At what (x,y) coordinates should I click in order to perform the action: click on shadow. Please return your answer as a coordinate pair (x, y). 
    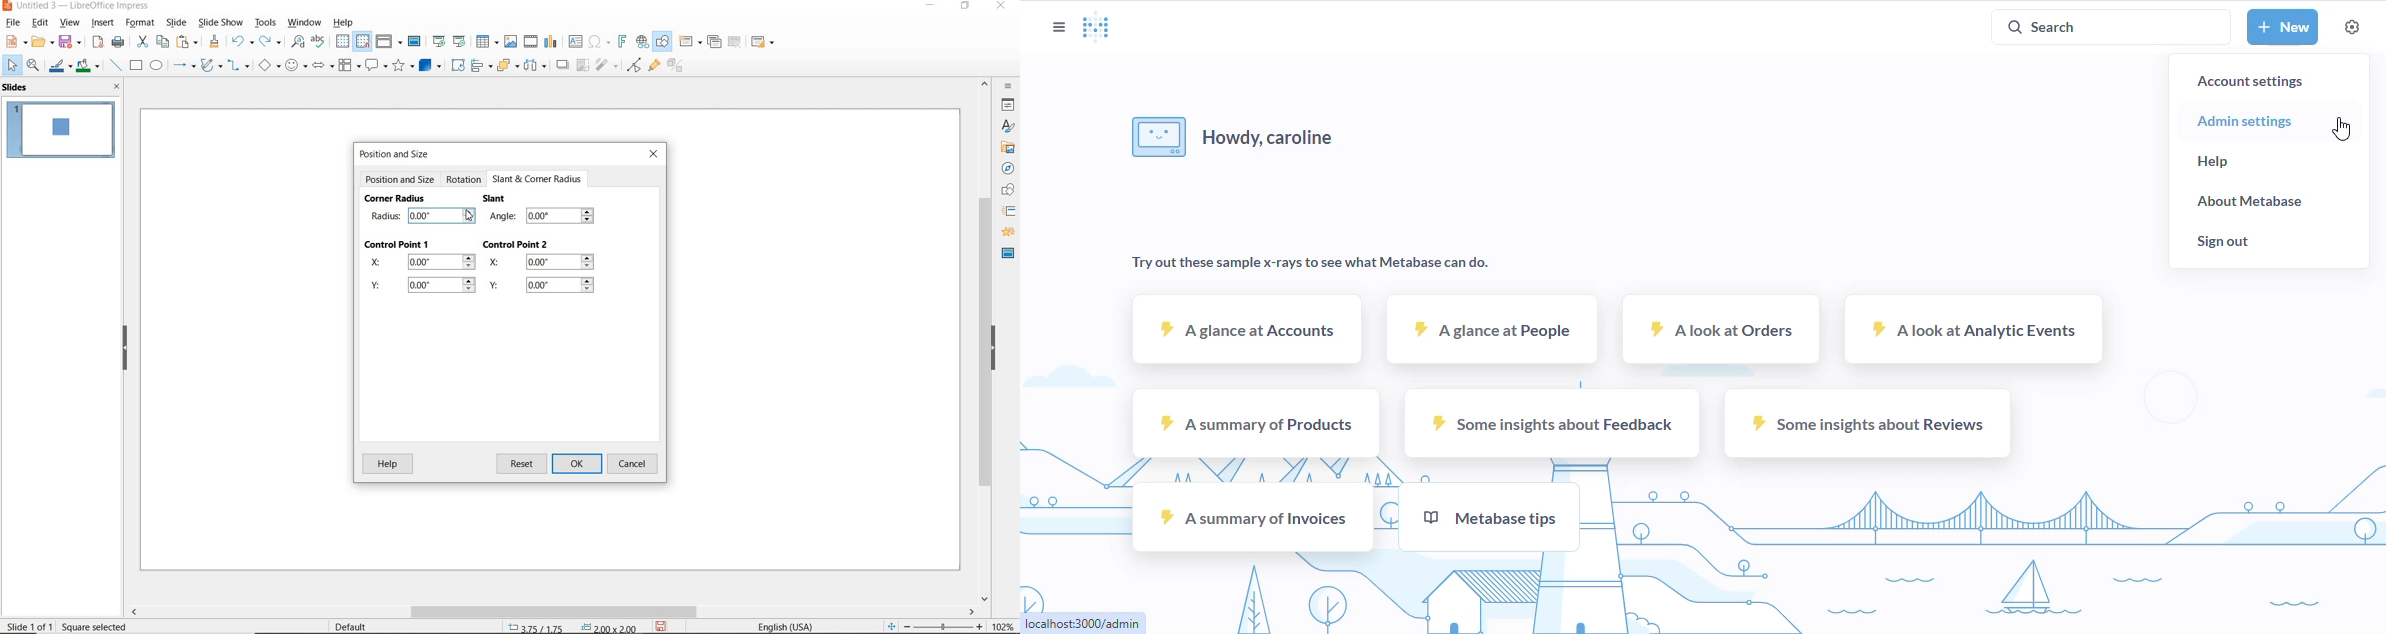
    Looking at the image, I should click on (563, 65).